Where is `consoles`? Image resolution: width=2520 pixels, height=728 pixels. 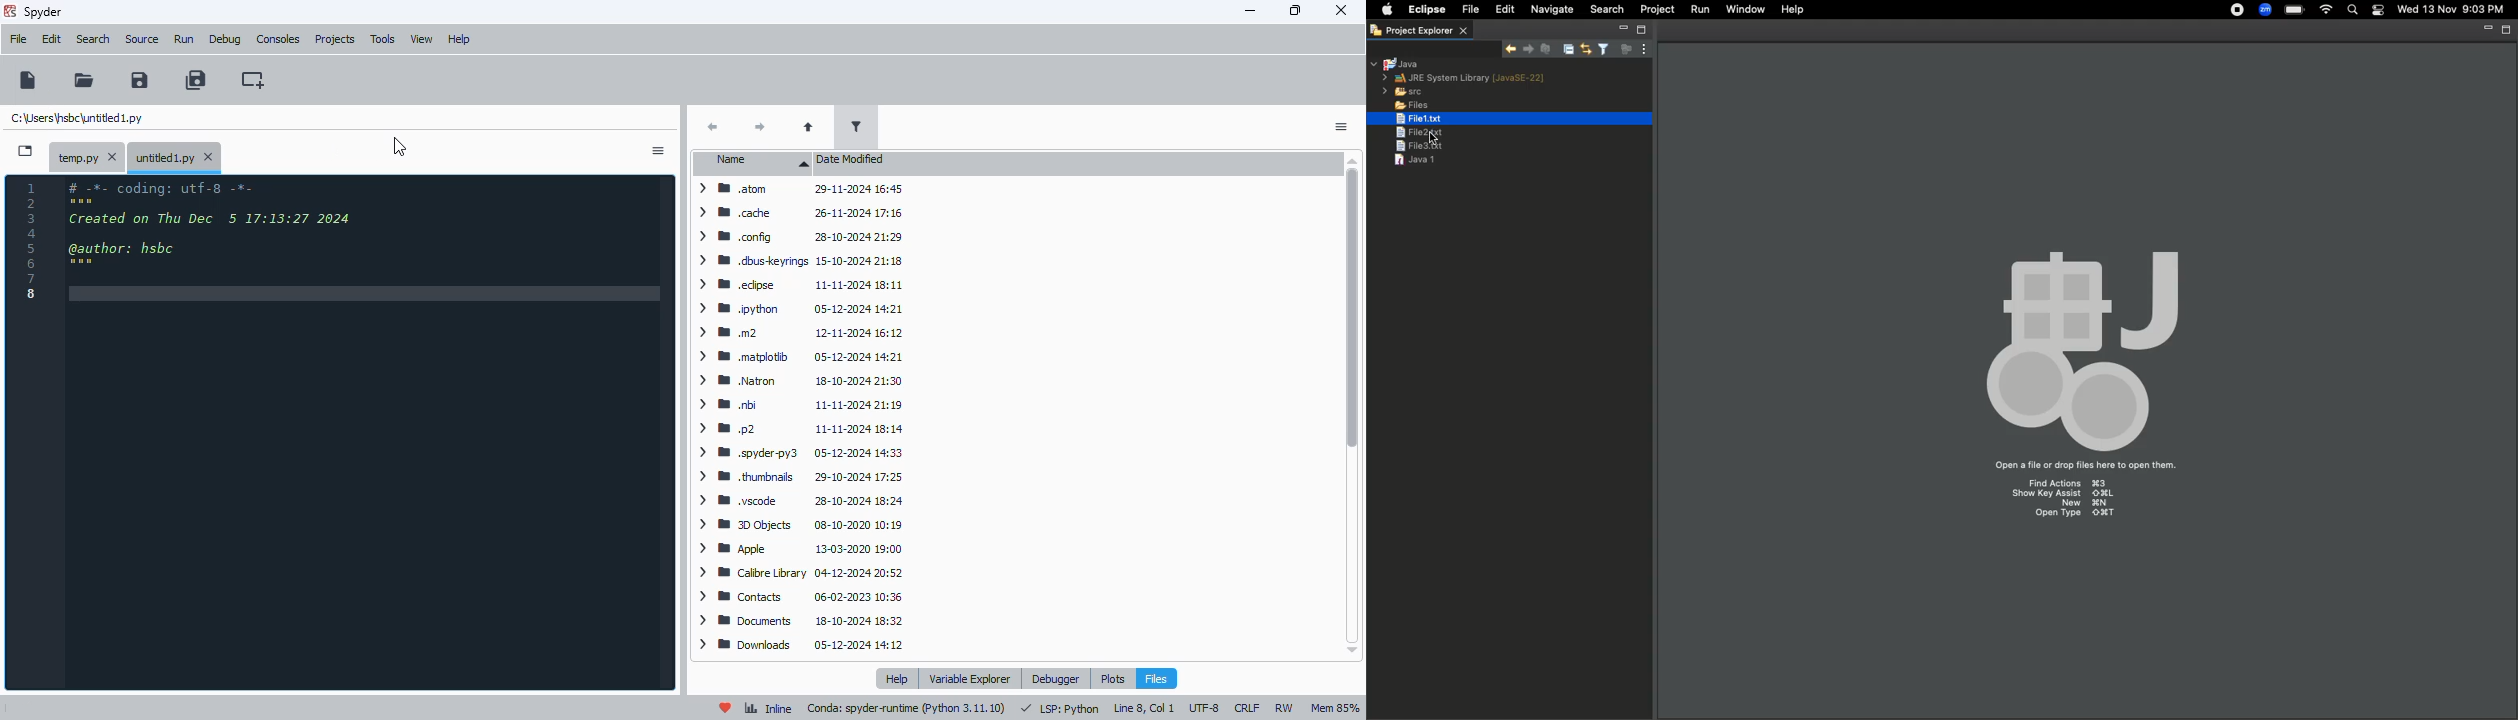
consoles is located at coordinates (278, 39).